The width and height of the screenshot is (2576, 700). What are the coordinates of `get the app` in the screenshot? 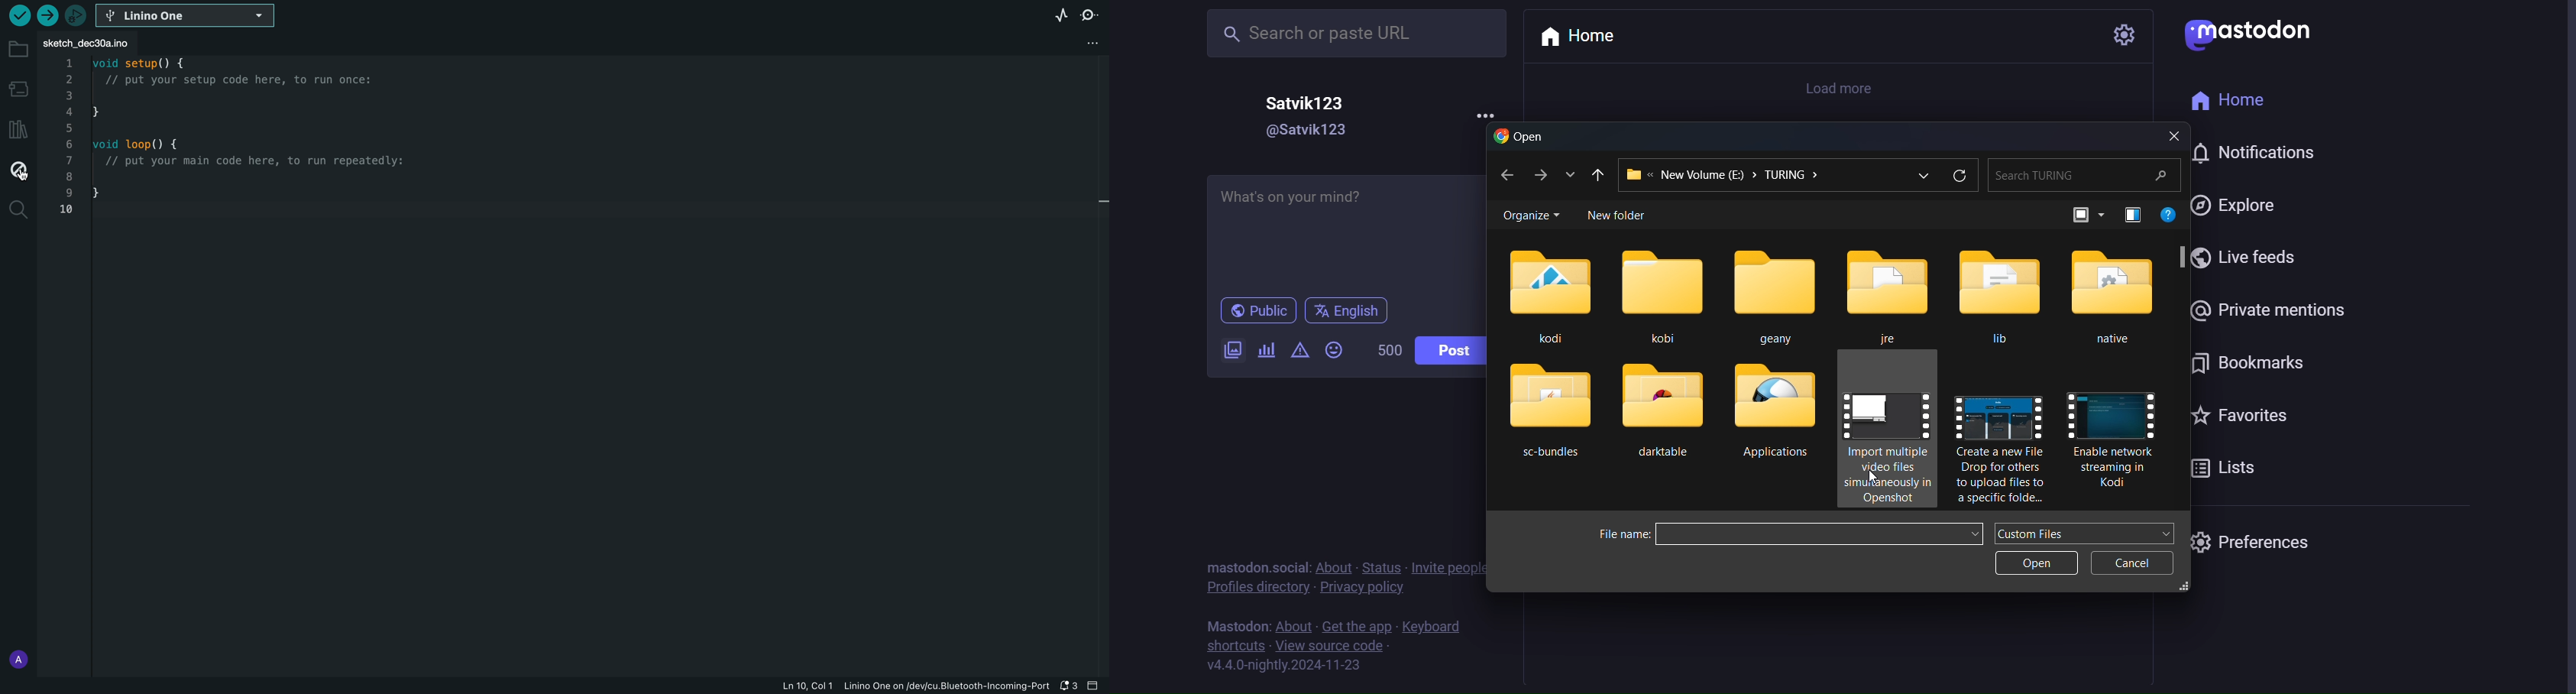 It's located at (1358, 627).